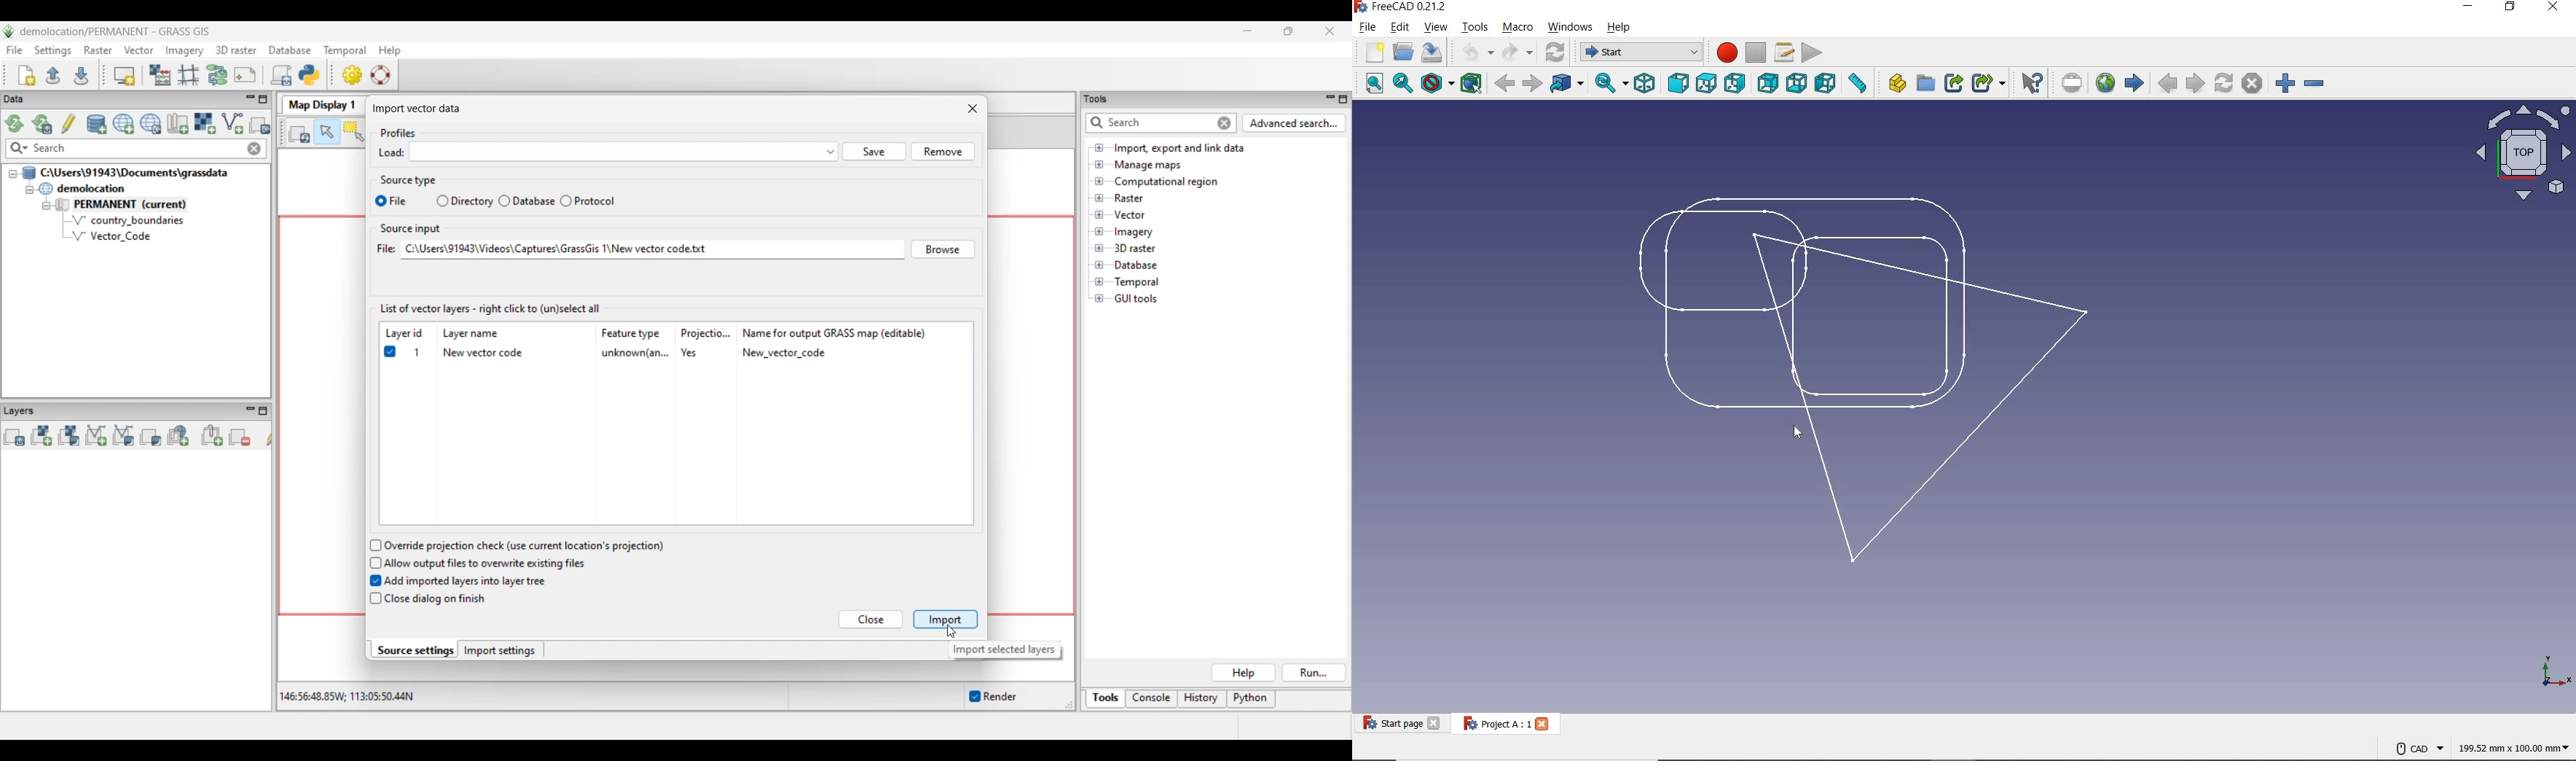  I want to click on HELP, so click(1619, 28).